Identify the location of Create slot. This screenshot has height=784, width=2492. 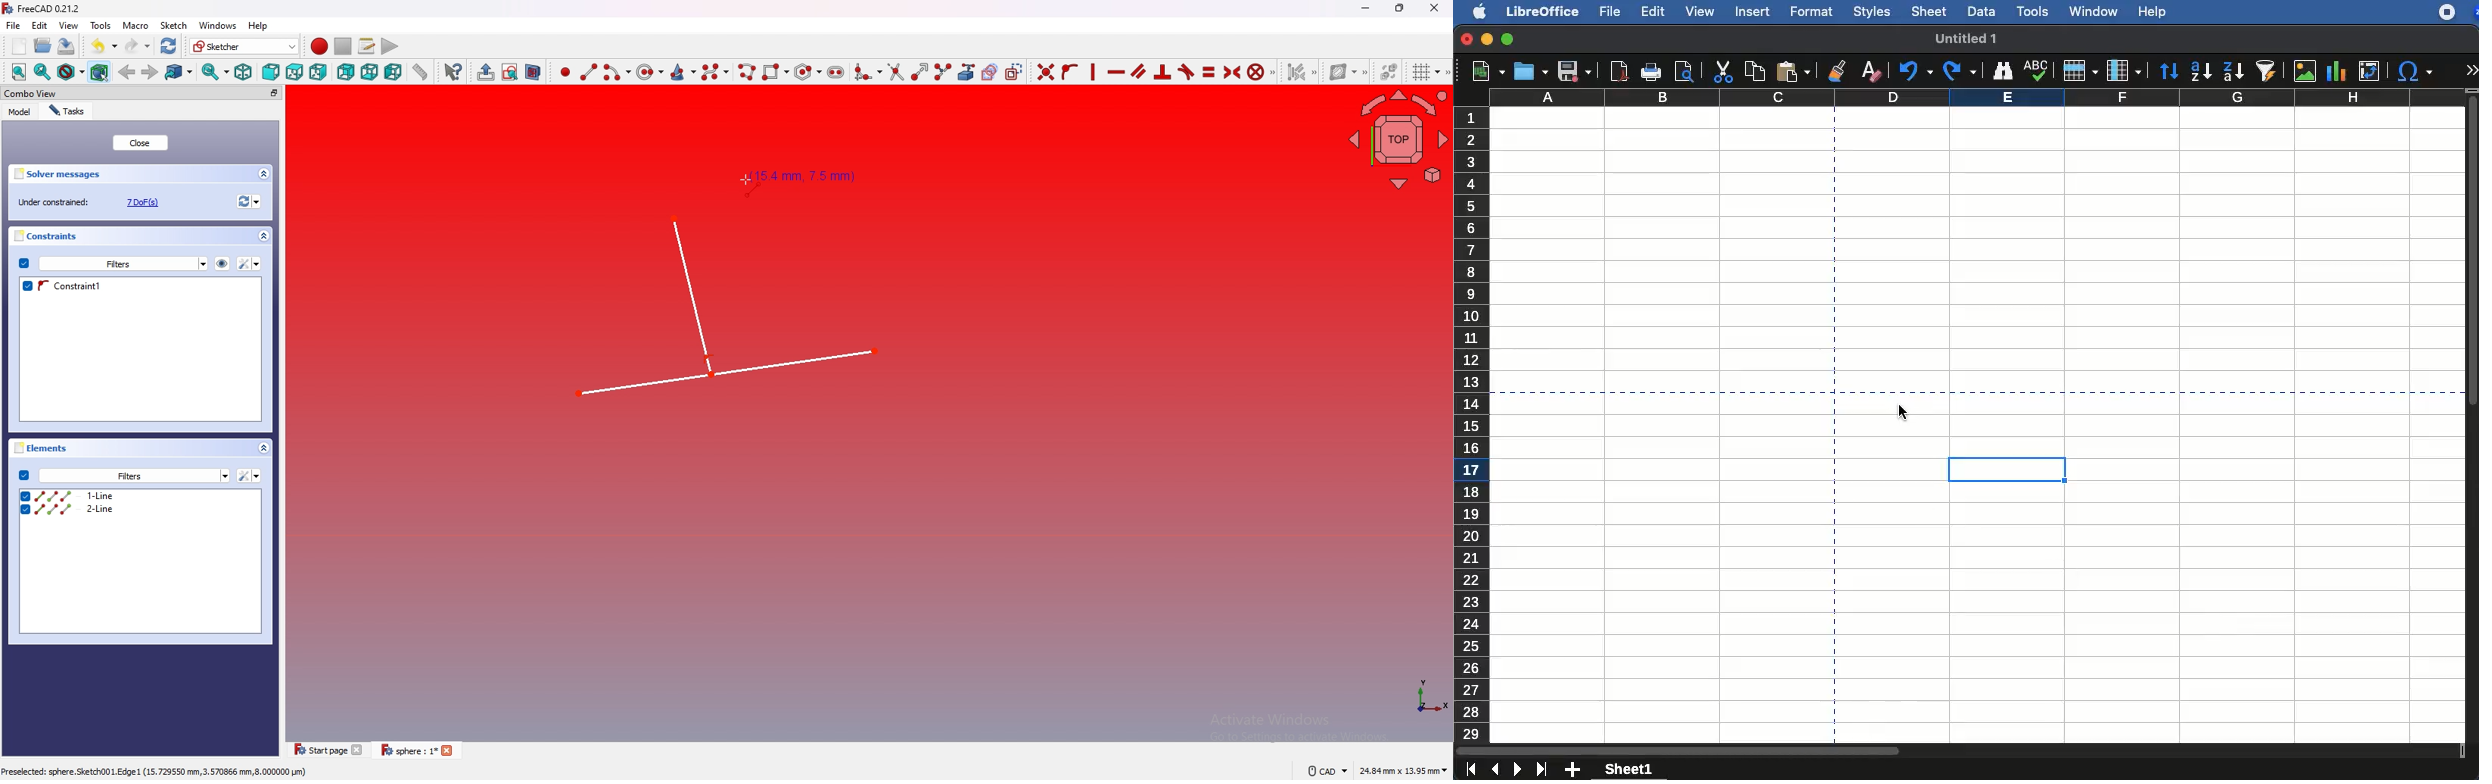
(838, 70).